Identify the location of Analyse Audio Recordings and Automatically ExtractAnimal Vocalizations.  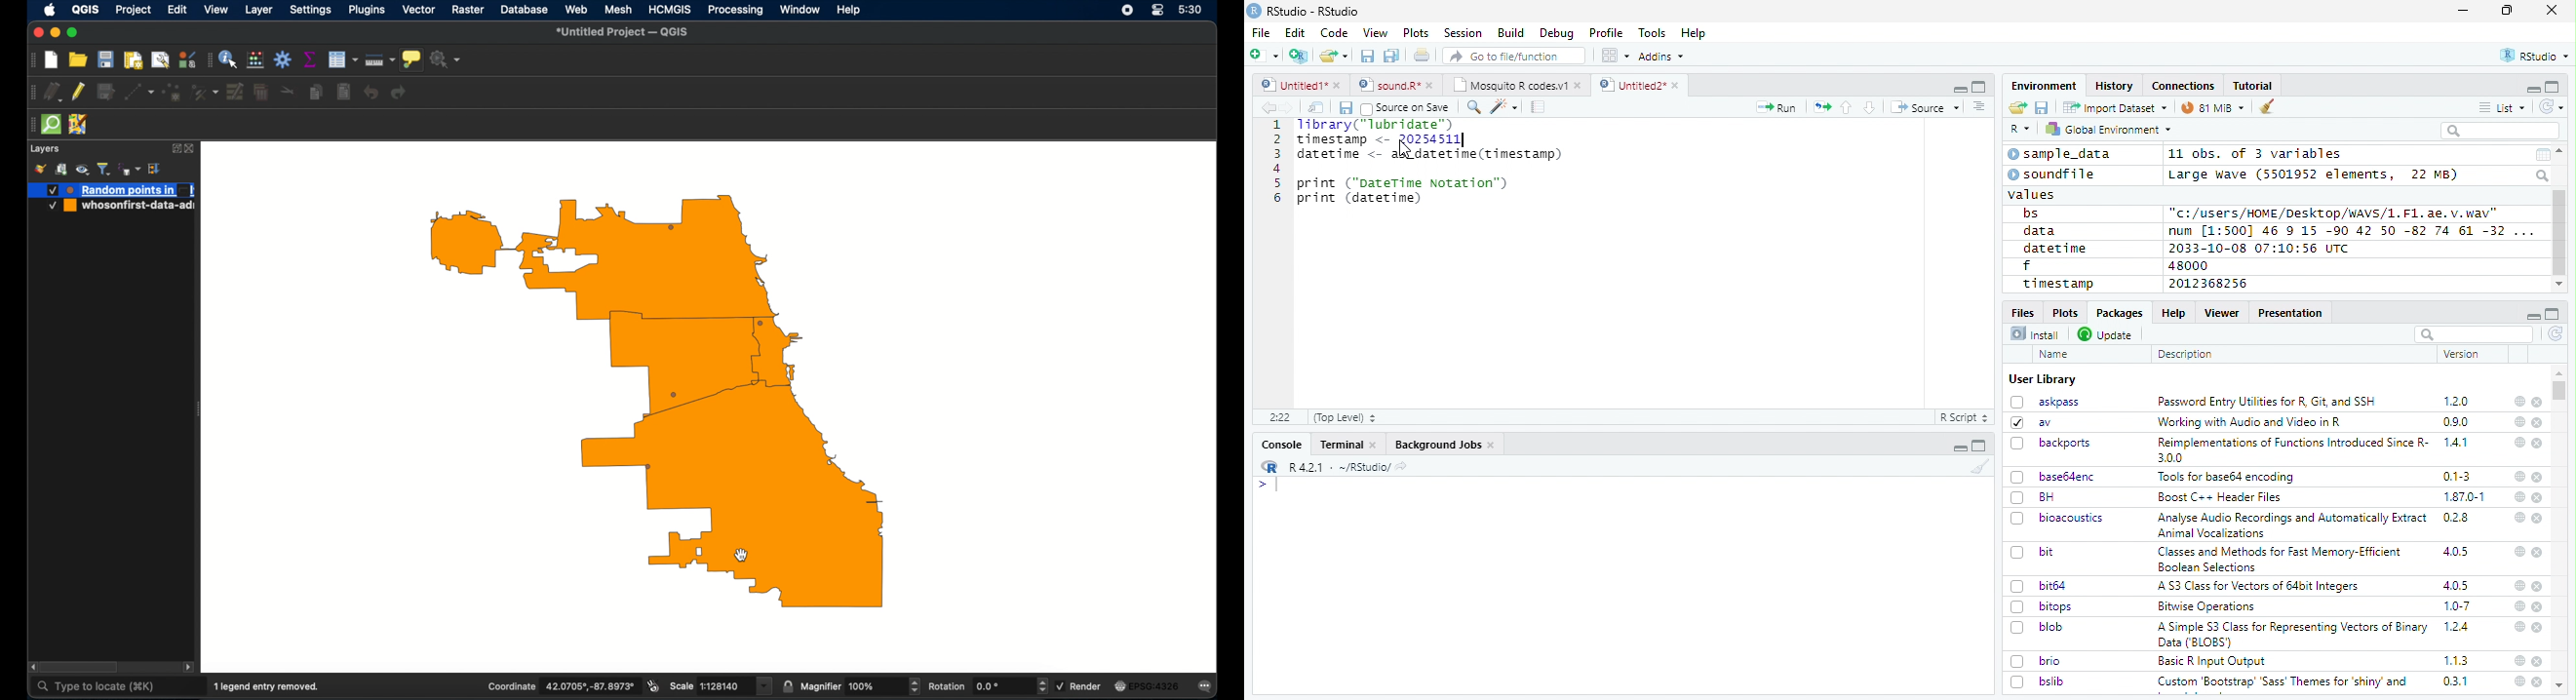
(2288, 525).